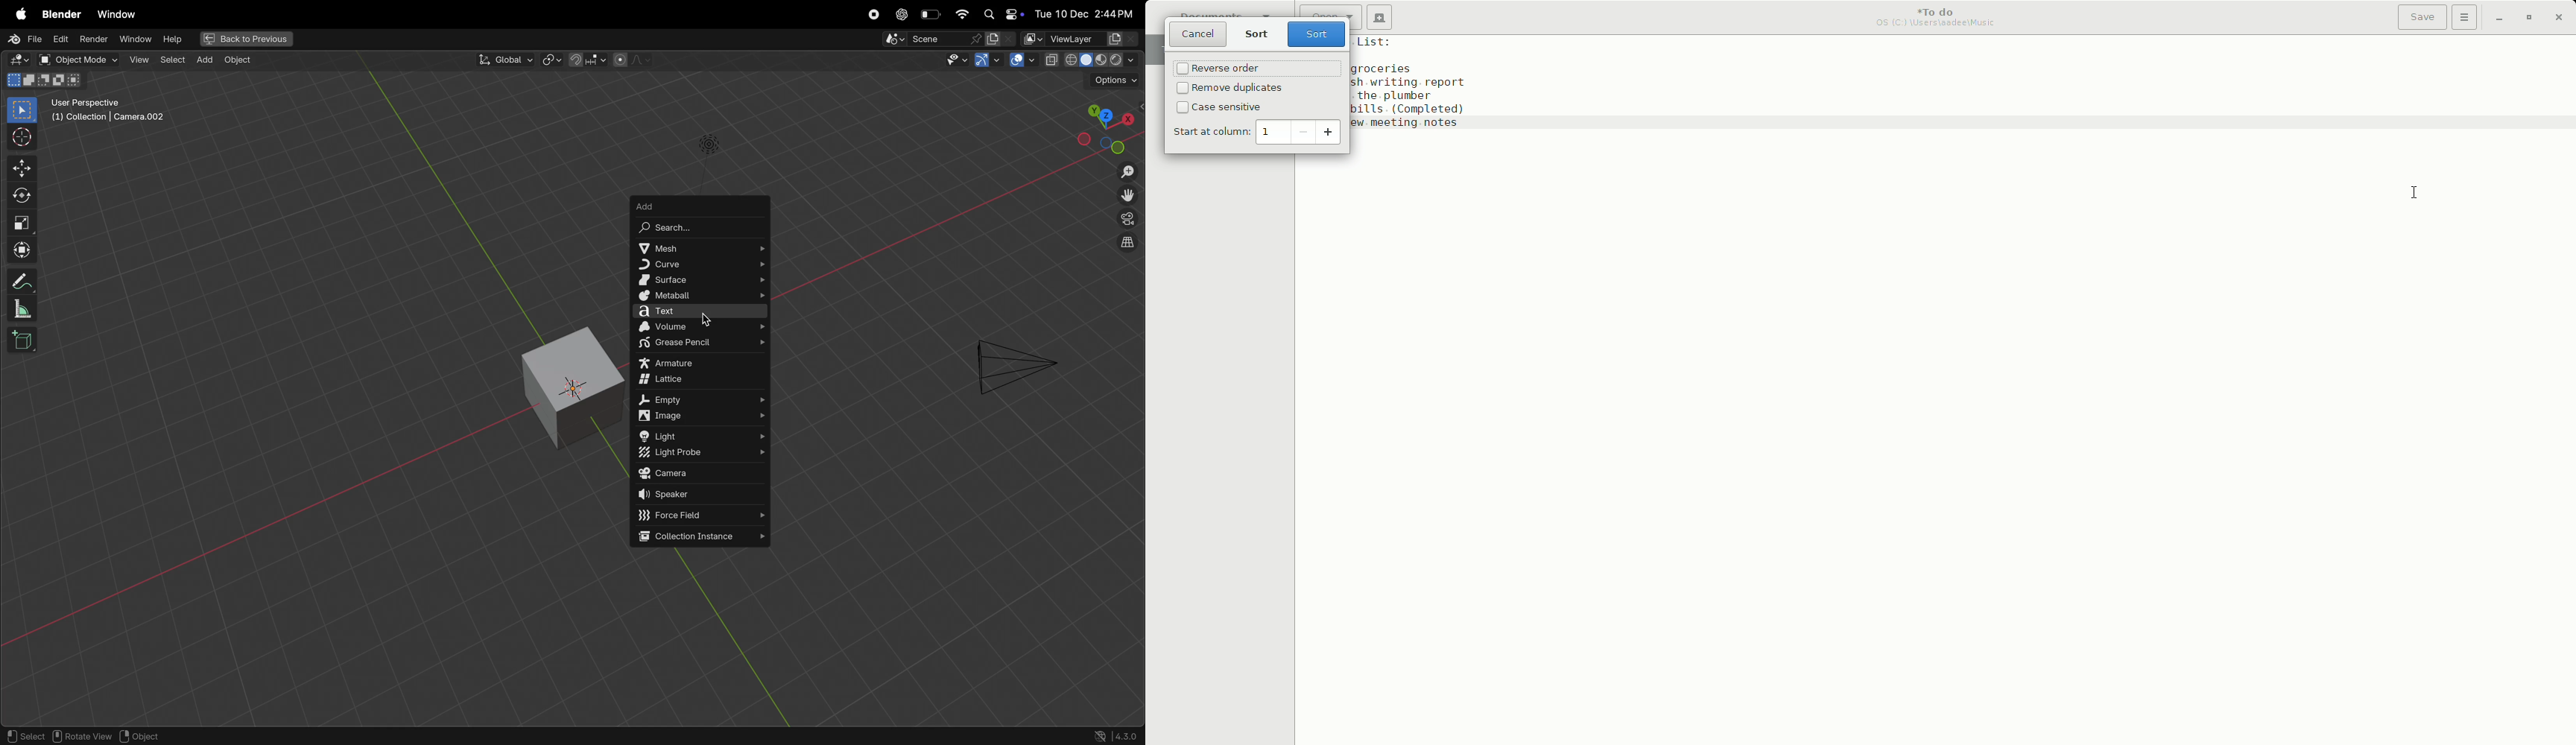 The height and width of the screenshot is (756, 2576). What do you see at coordinates (699, 364) in the screenshot?
I see `ameture` at bounding box center [699, 364].